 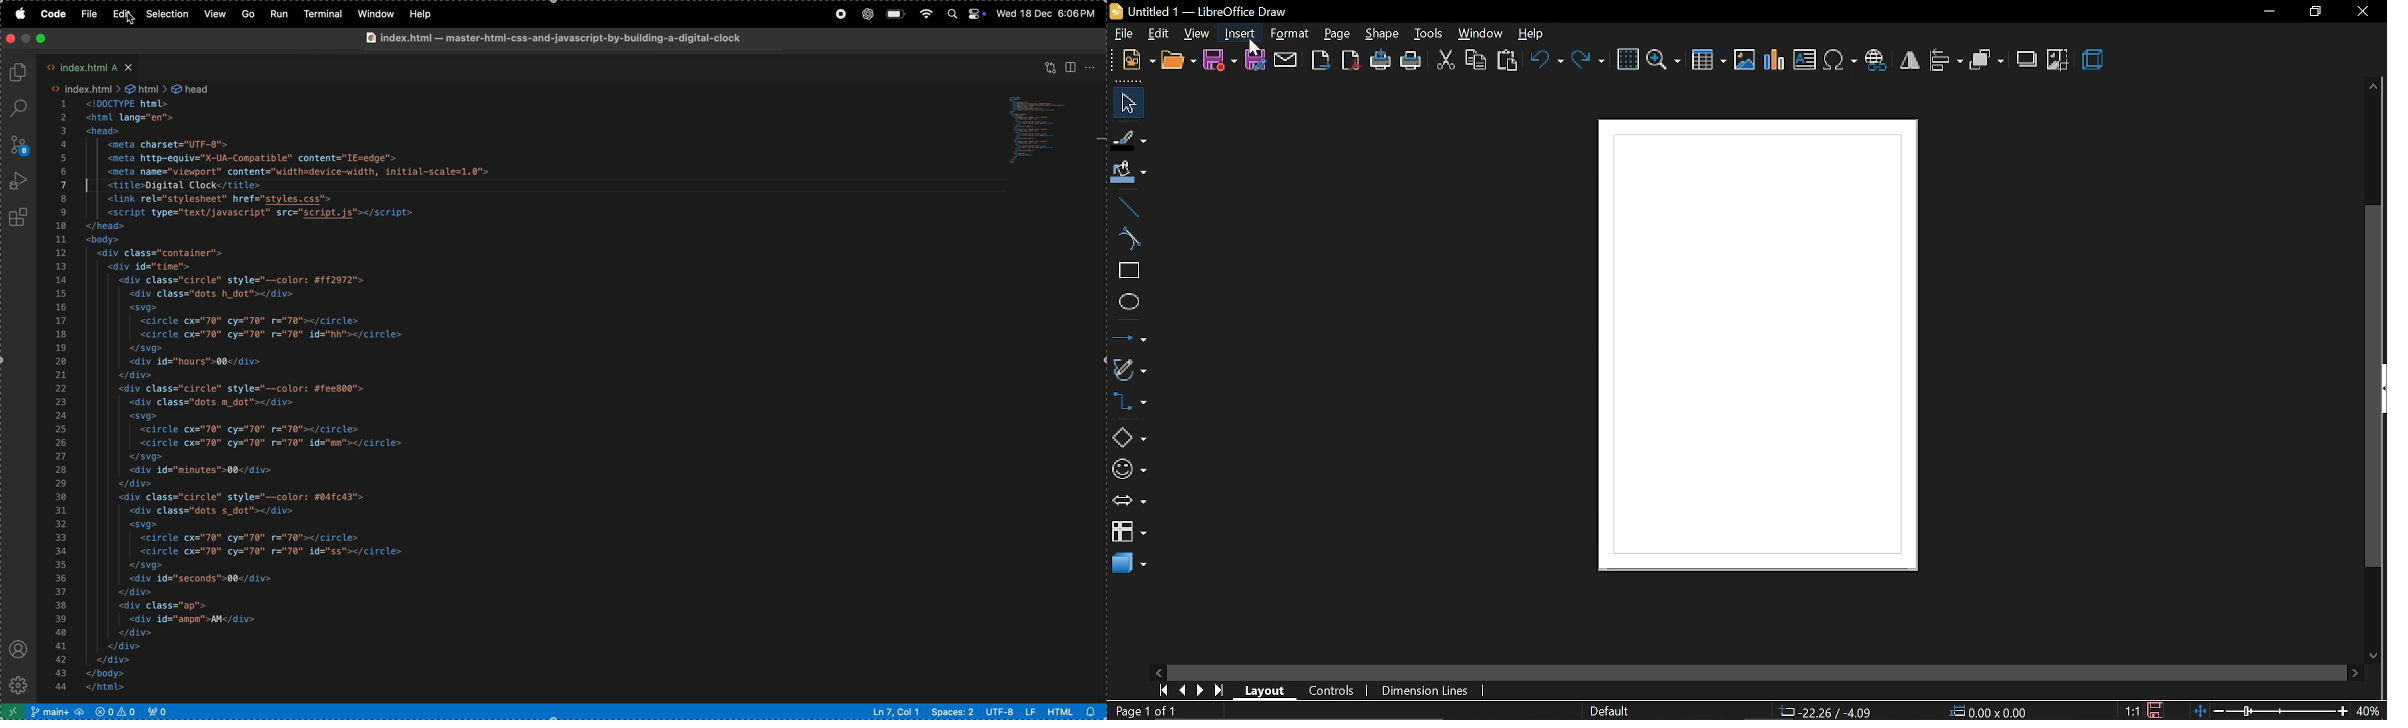 I want to click on libreoffice draw logo, so click(x=1118, y=11).